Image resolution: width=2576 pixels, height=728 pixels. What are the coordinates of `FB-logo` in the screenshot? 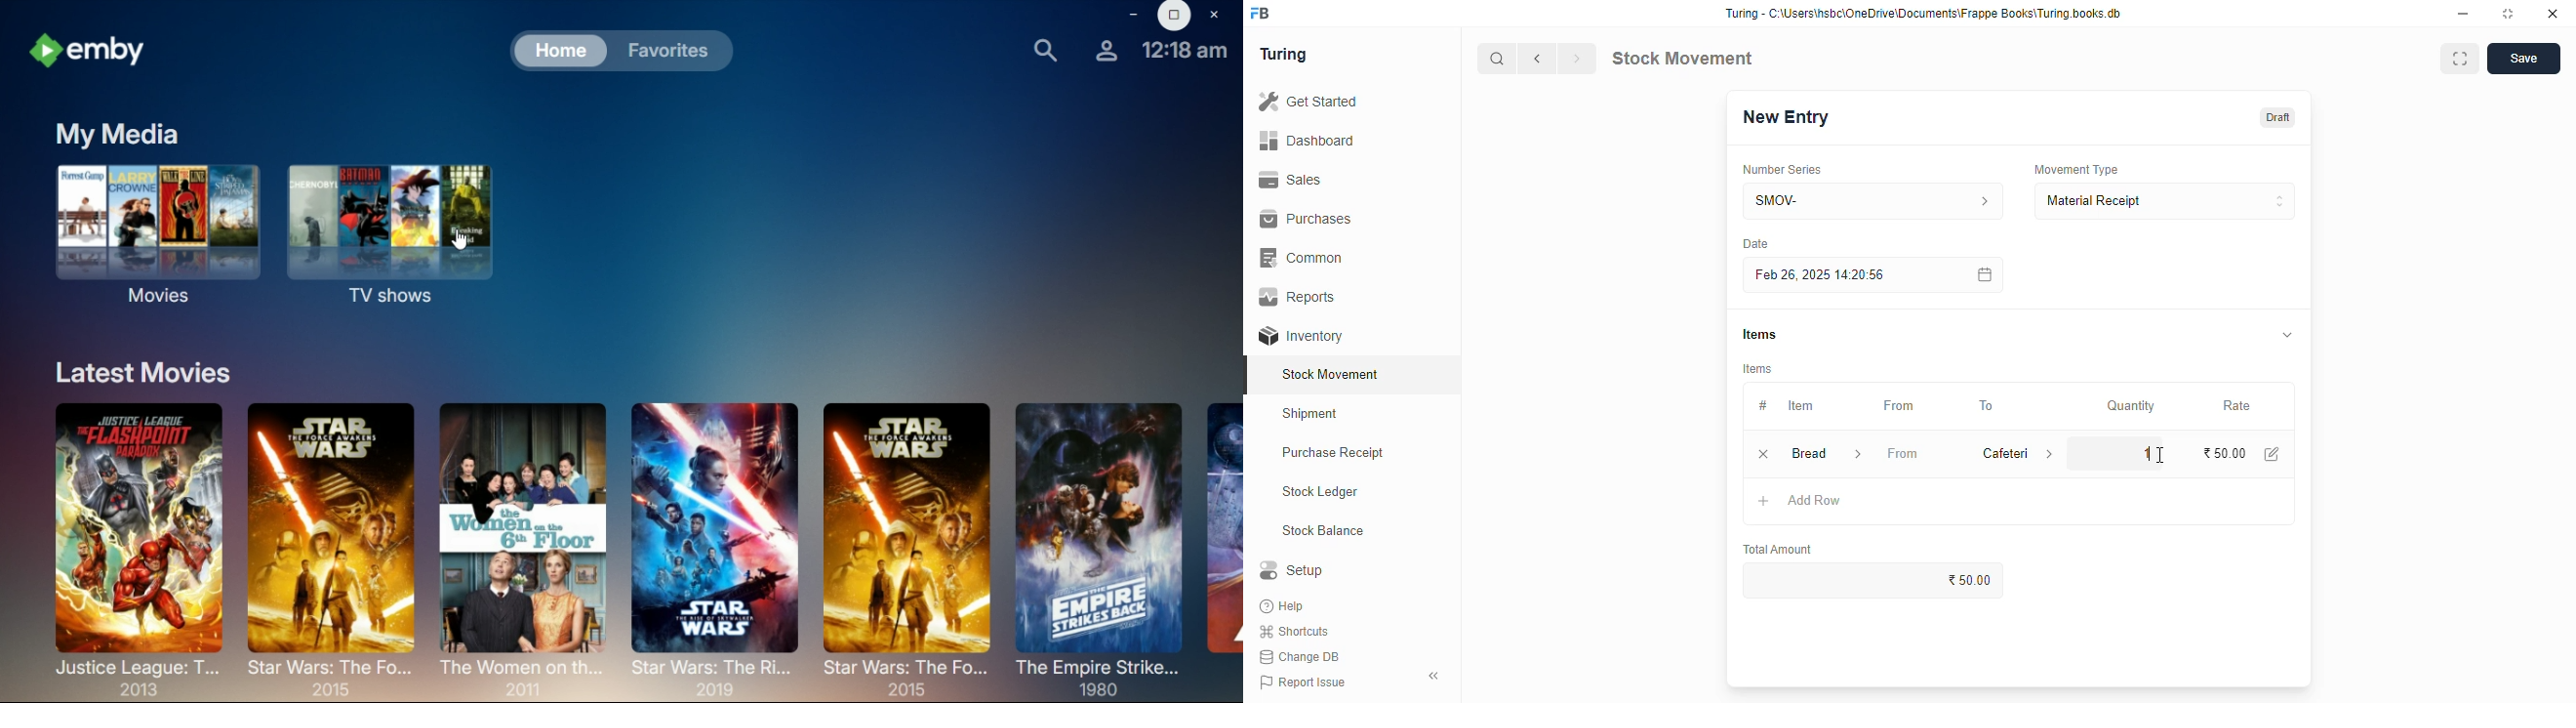 It's located at (1260, 13).